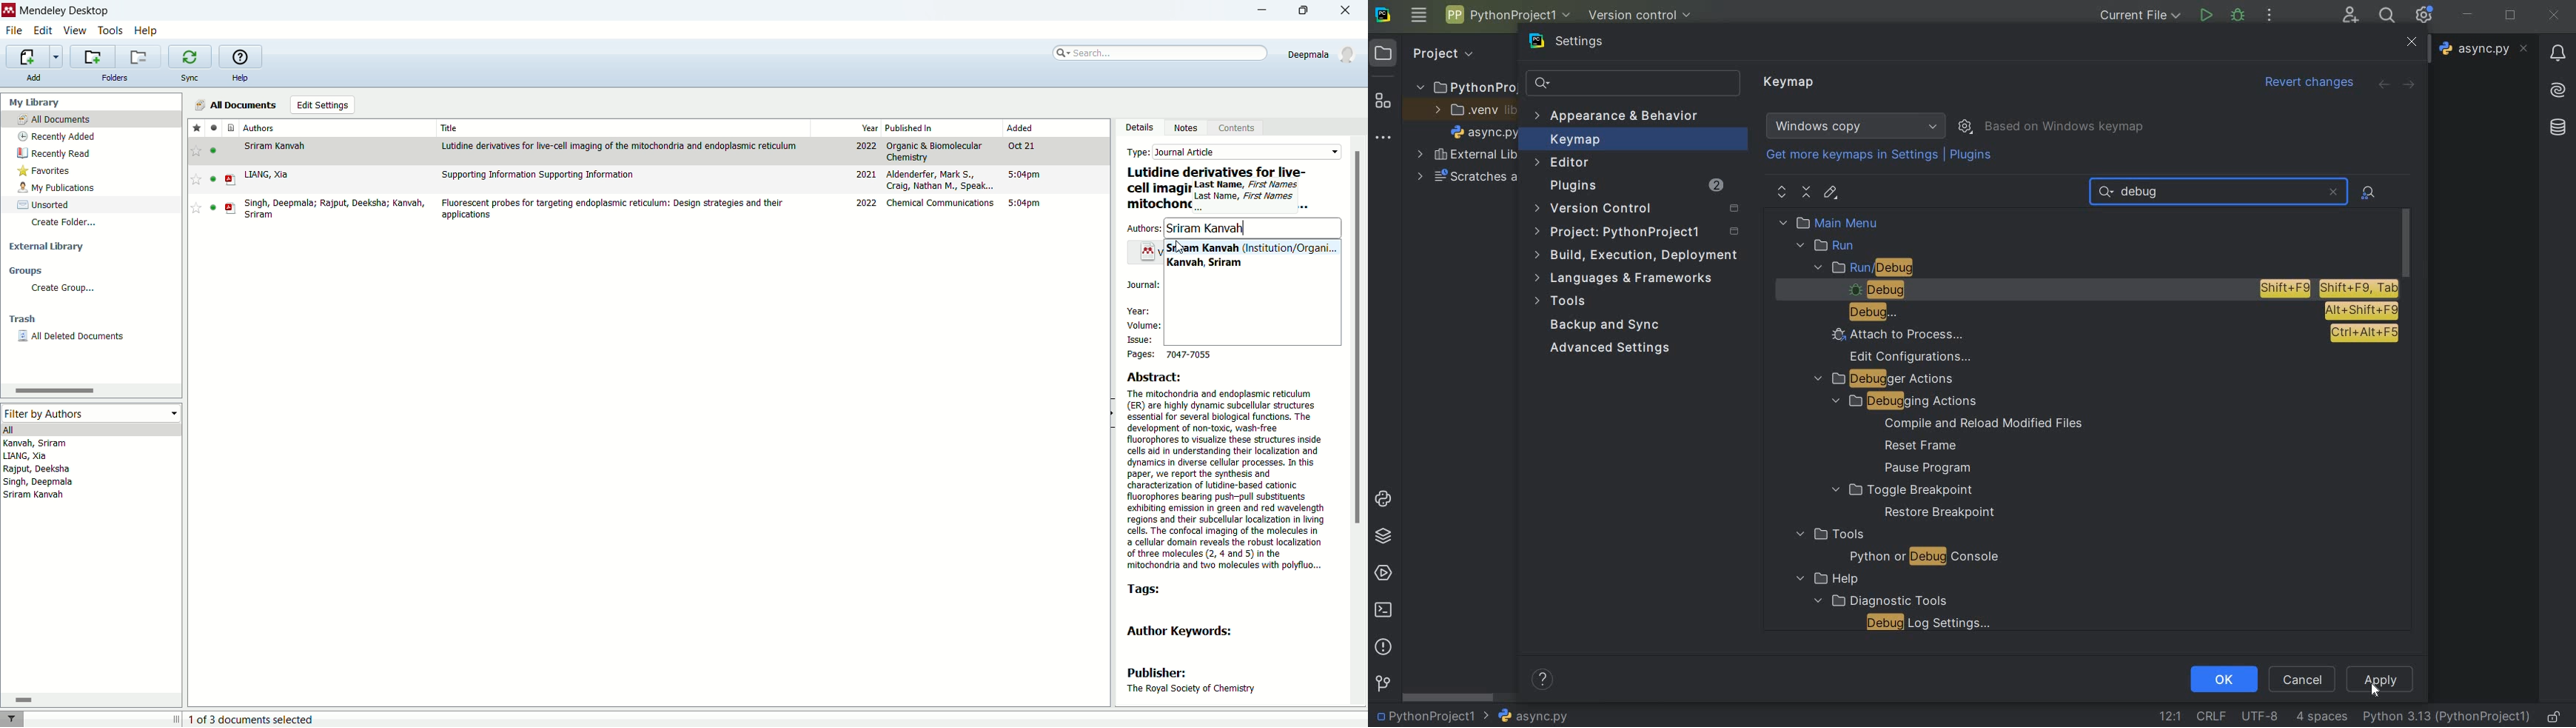 This screenshot has height=728, width=2576. Describe the element at coordinates (941, 202) in the screenshot. I see `Chemical Communications` at that location.